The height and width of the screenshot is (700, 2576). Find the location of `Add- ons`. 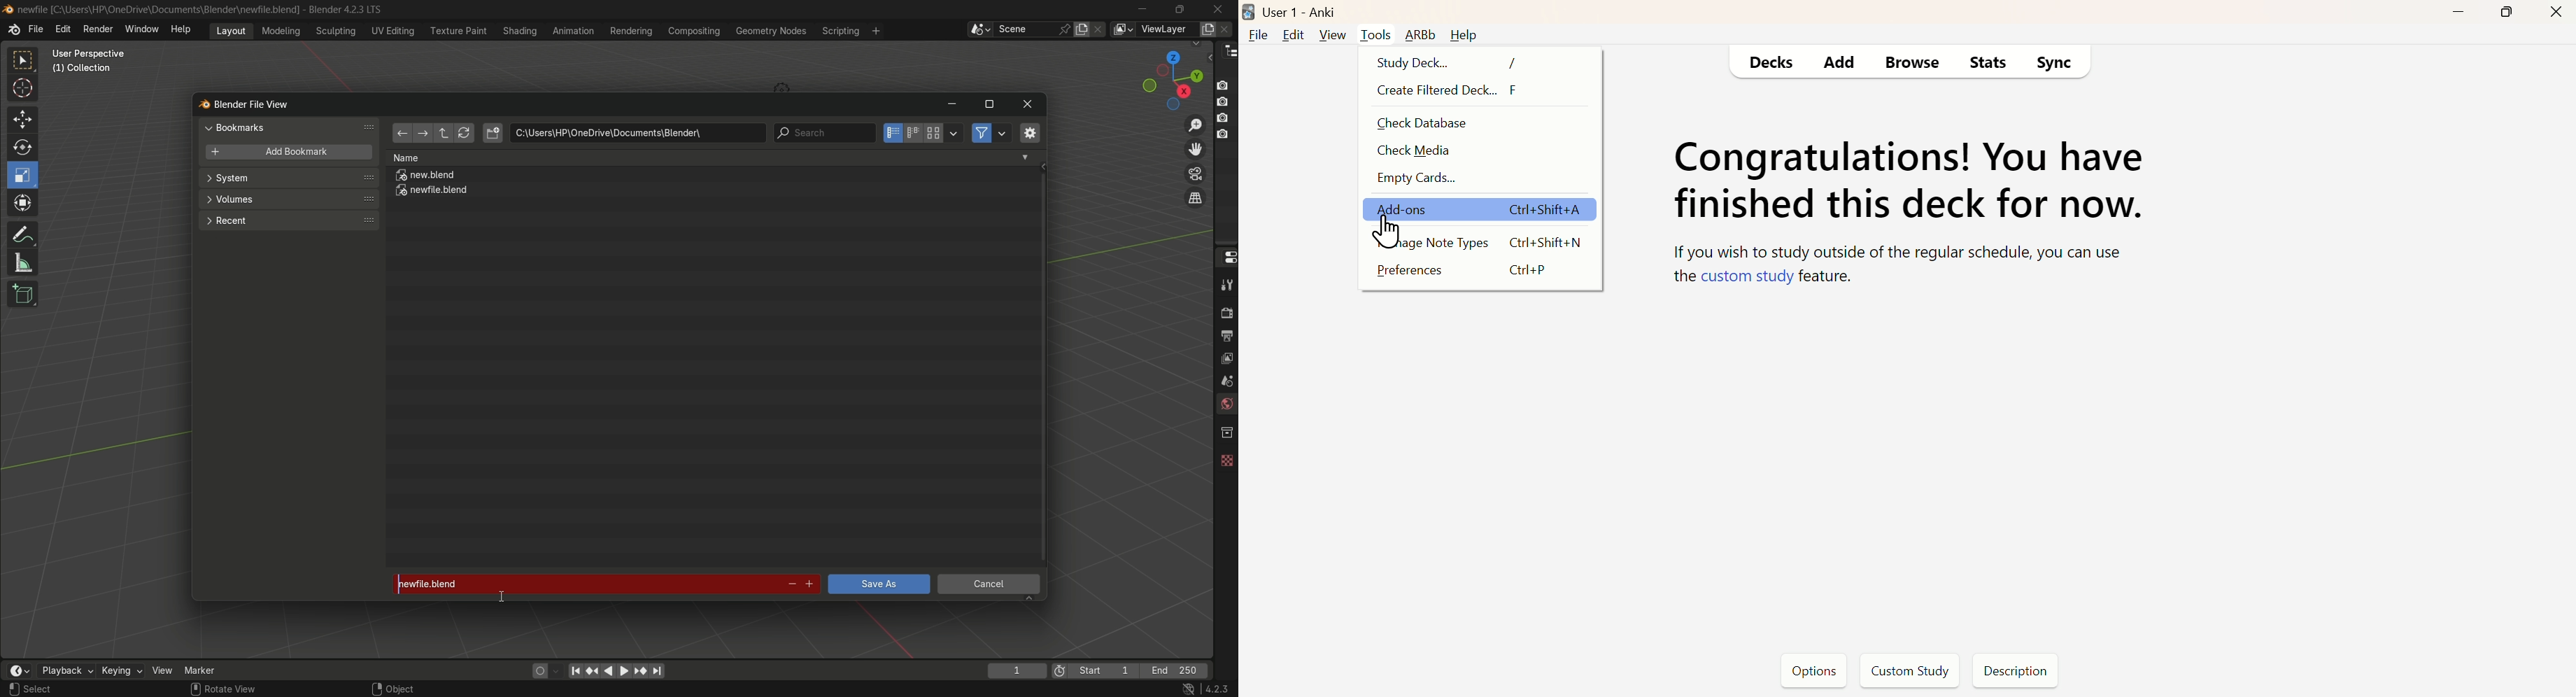

Add- ons is located at coordinates (1476, 210).